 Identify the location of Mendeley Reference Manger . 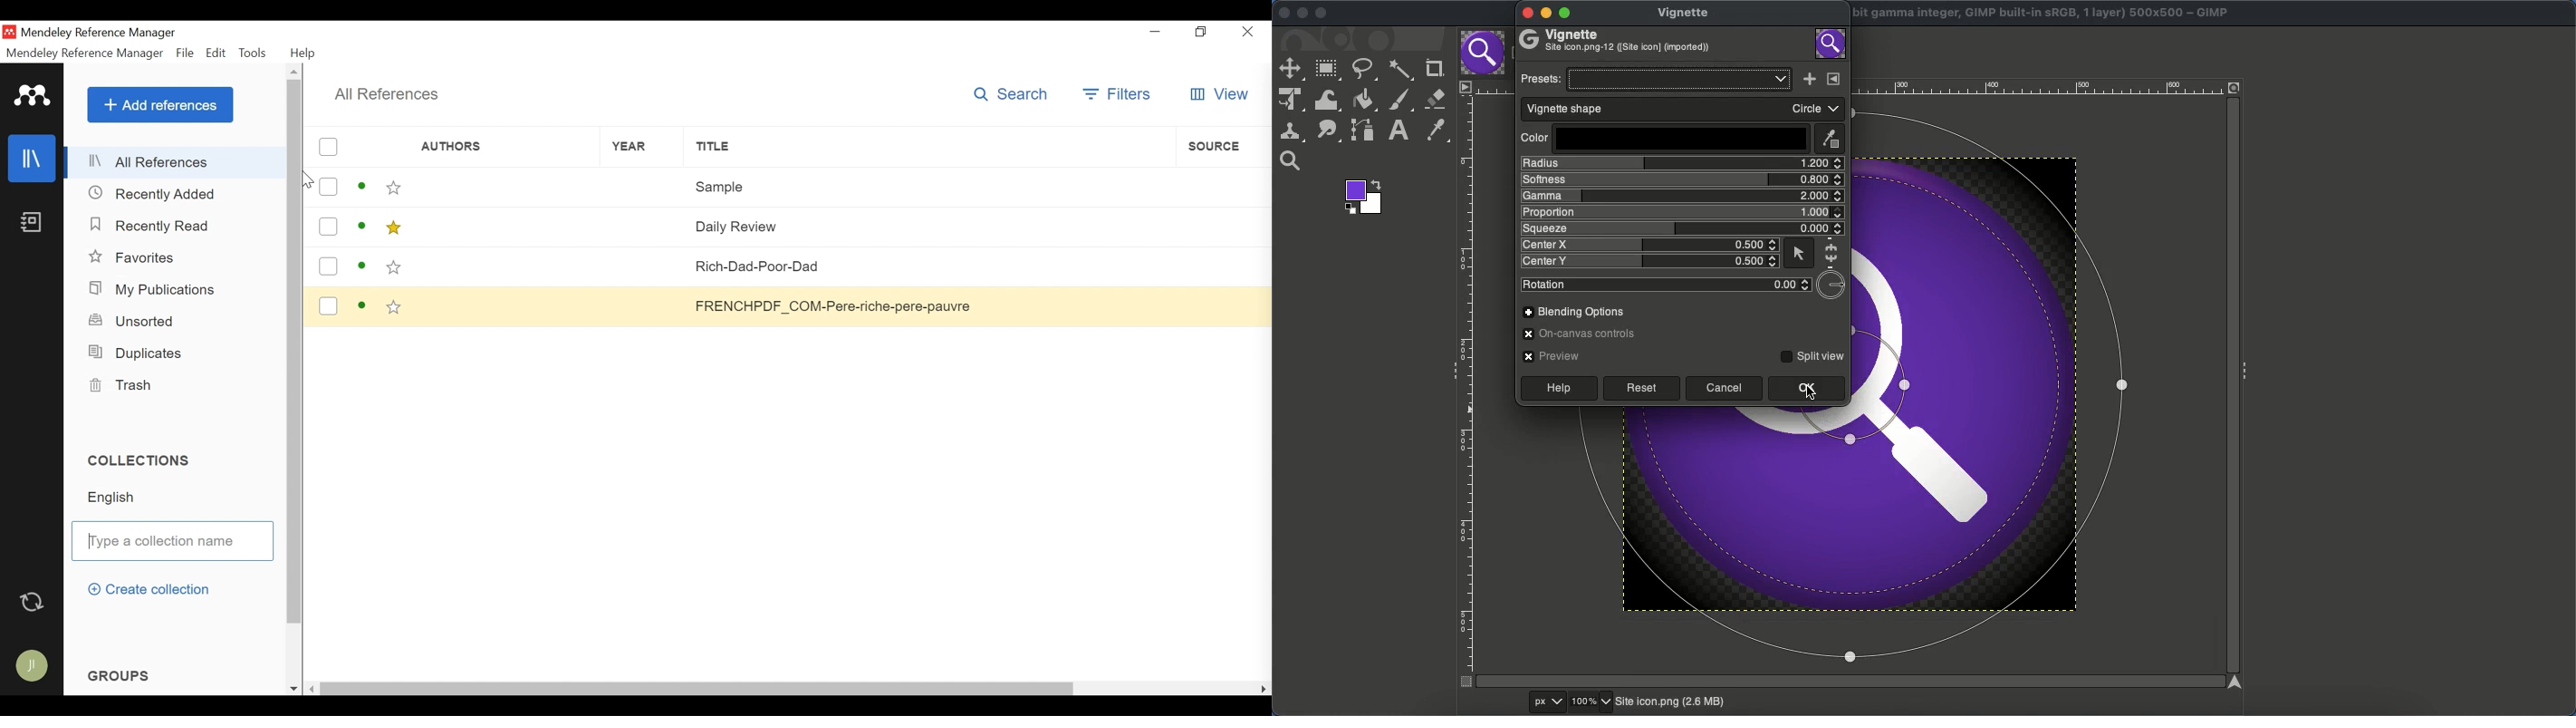
(85, 53).